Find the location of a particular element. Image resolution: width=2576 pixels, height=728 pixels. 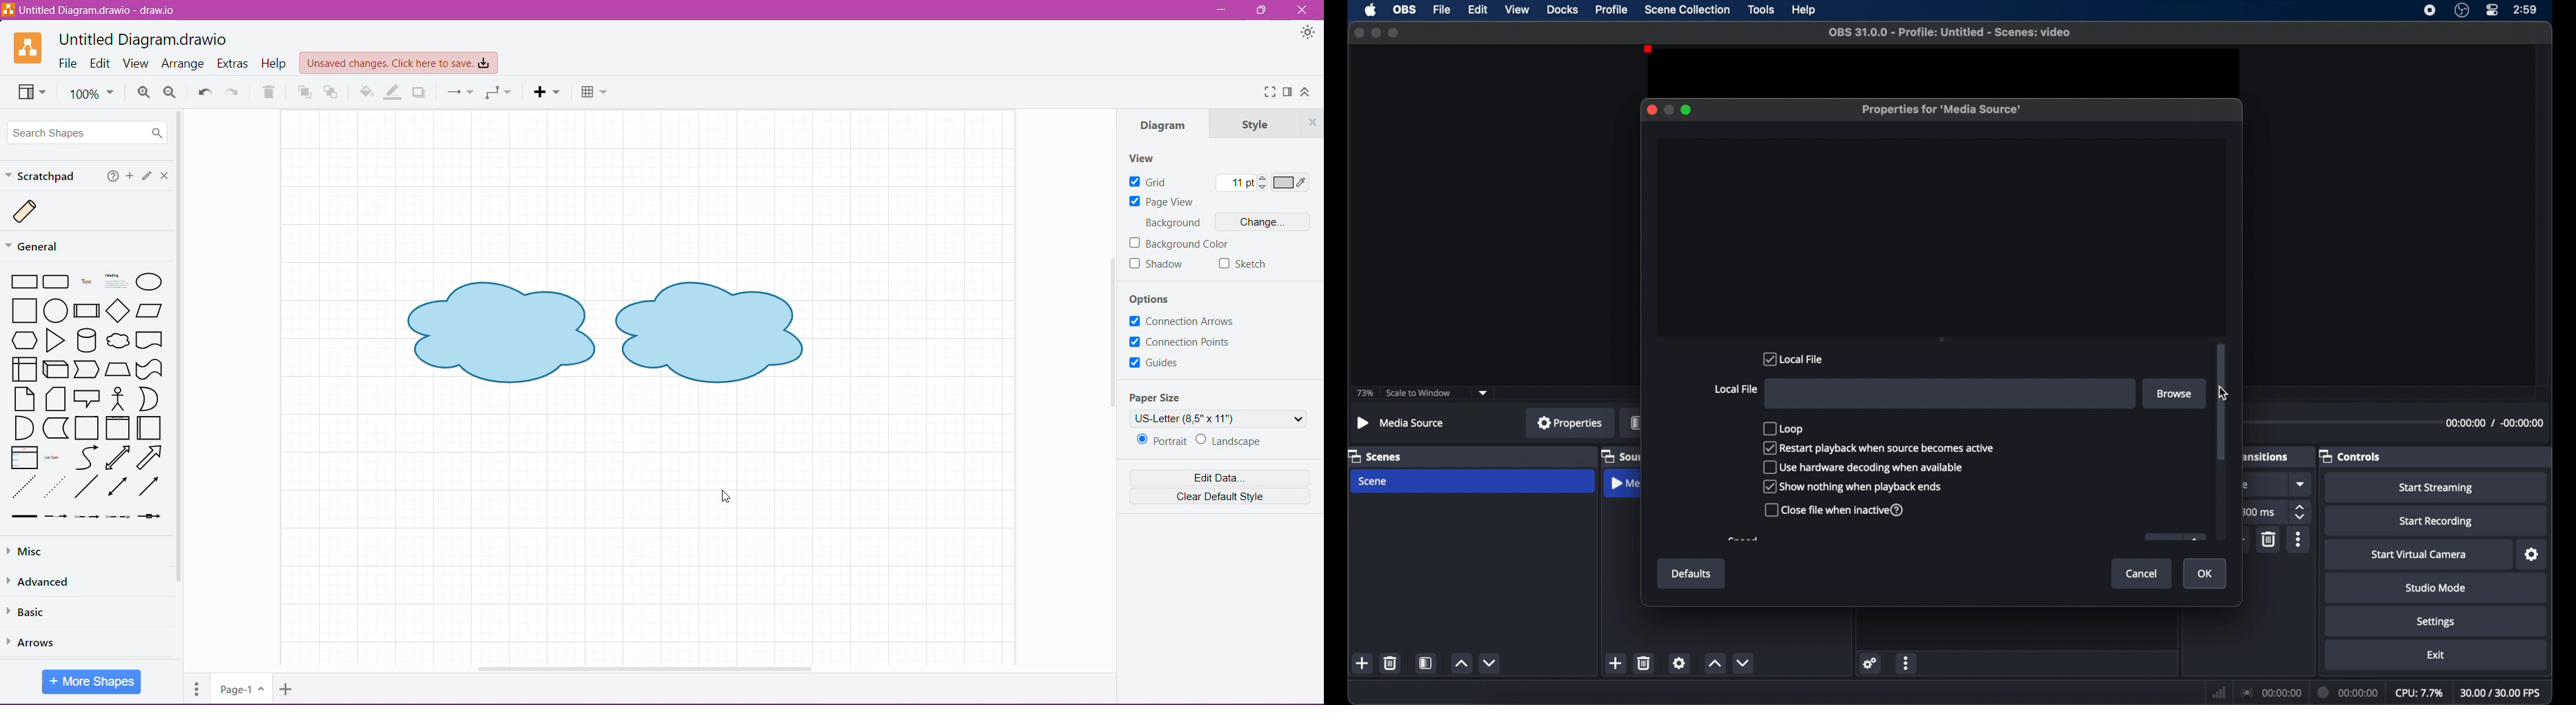

Guides is located at coordinates (1164, 366).